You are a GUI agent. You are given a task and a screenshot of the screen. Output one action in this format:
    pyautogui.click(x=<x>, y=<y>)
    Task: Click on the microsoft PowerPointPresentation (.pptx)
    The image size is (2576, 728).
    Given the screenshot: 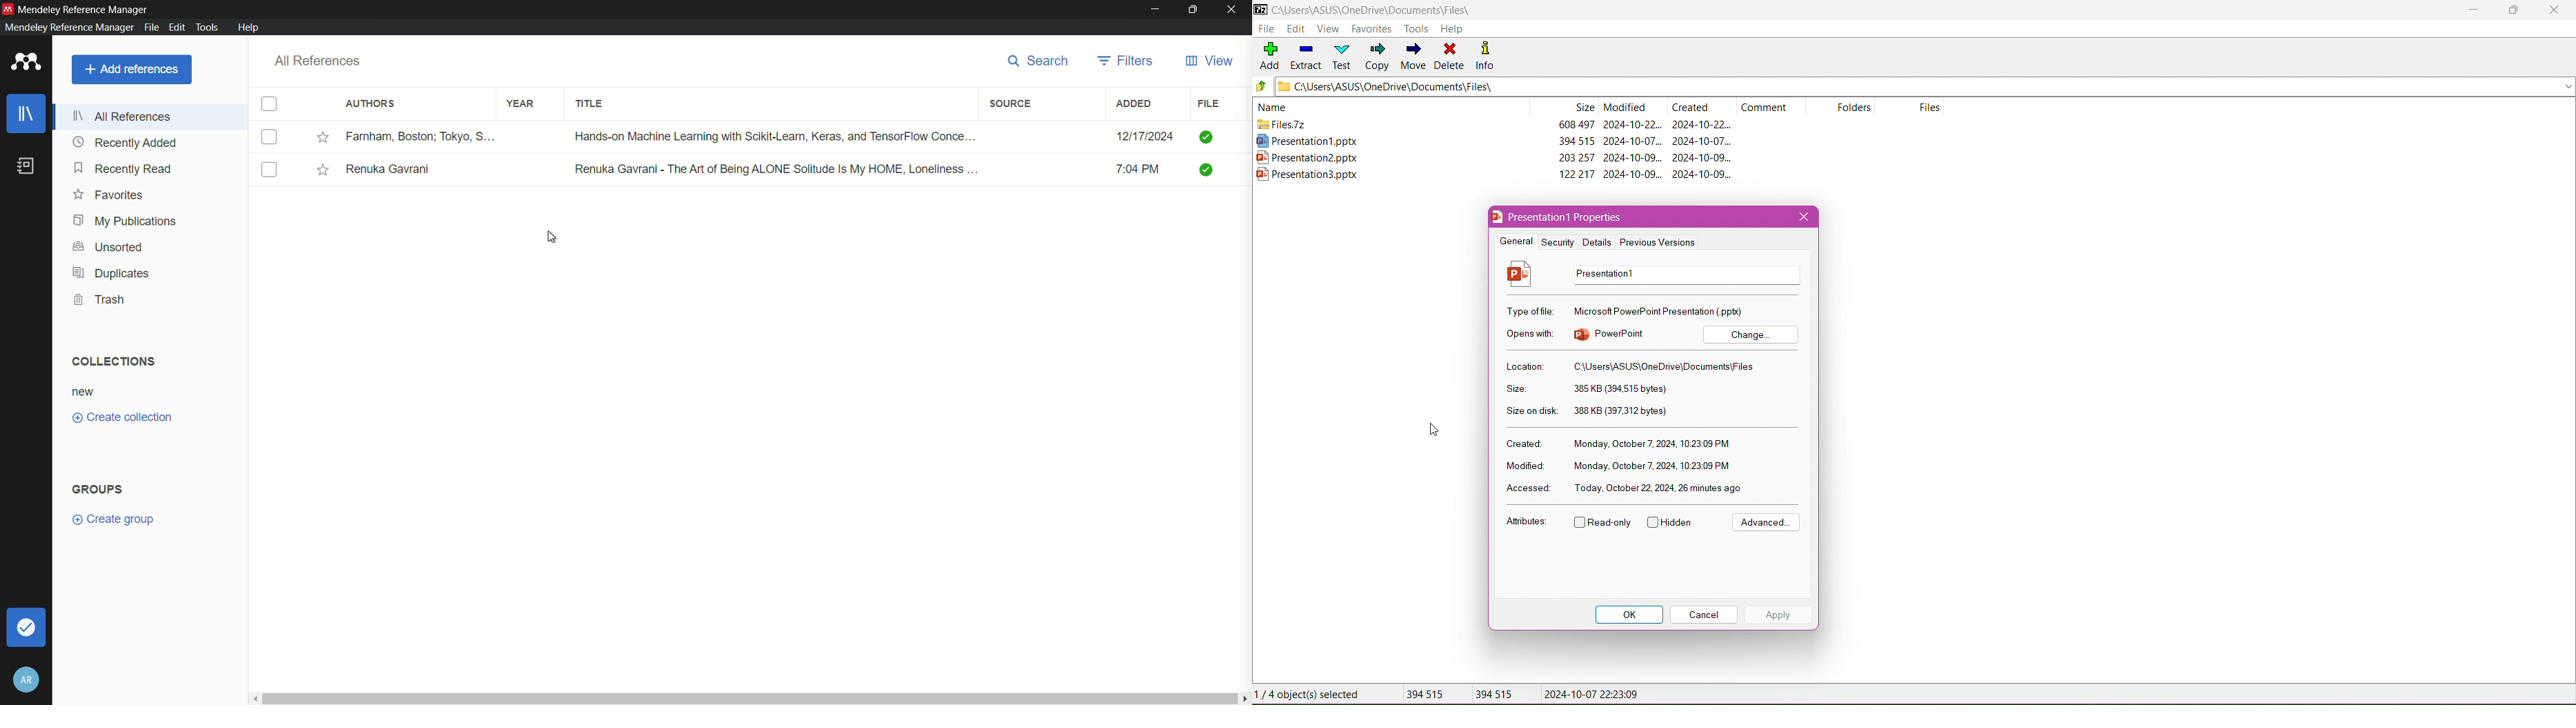 What is the action you would take?
    pyautogui.click(x=1662, y=310)
    